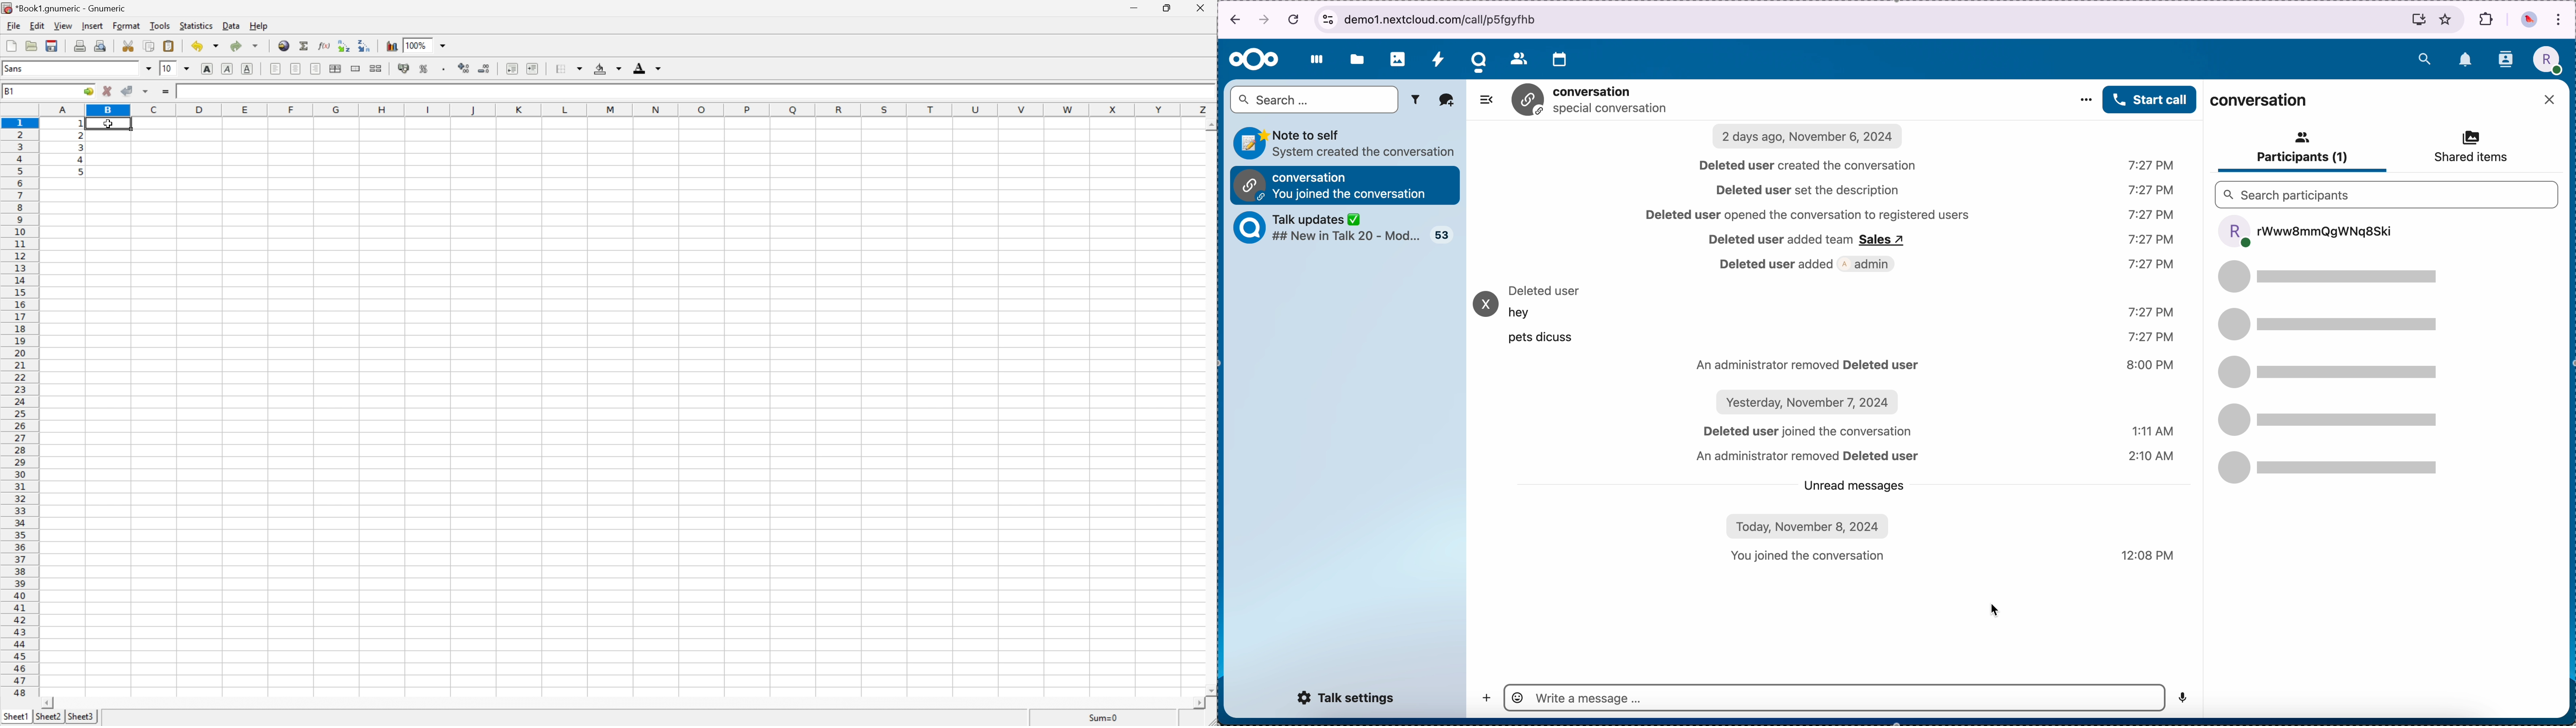 The height and width of the screenshot is (728, 2576). I want to click on Redo, so click(249, 45).